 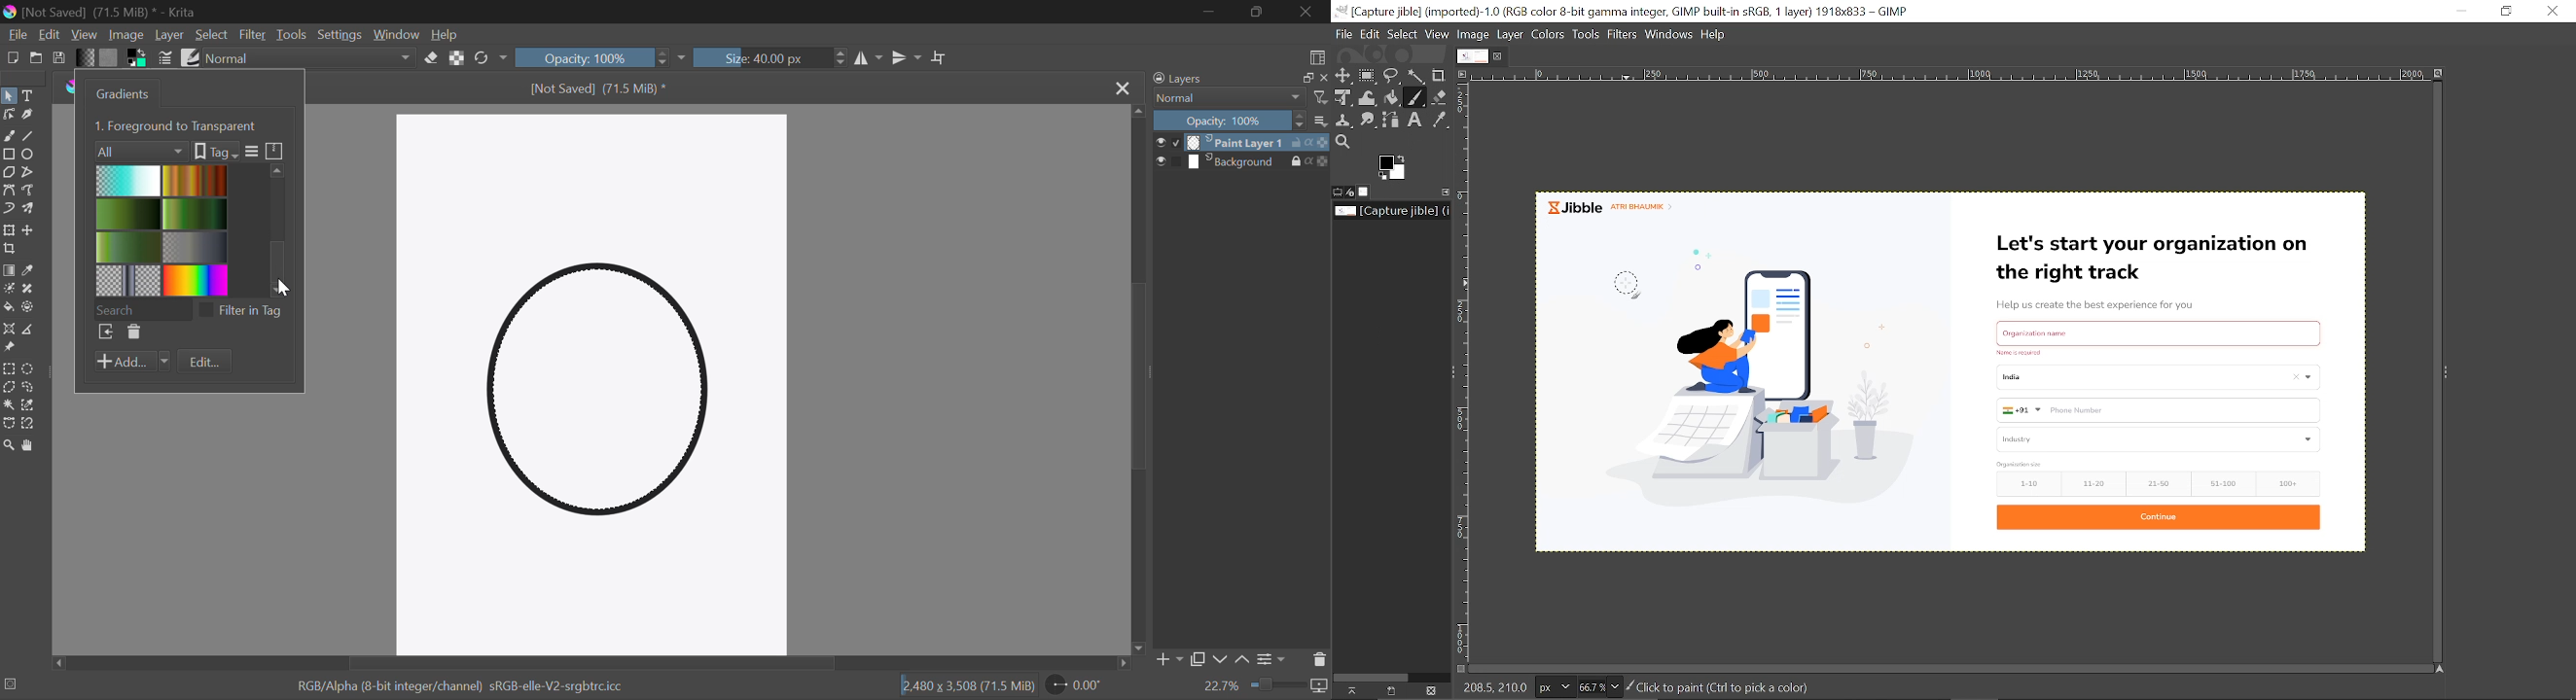 What do you see at coordinates (32, 175) in the screenshot?
I see `Polyline` at bounding box center [32, 175].